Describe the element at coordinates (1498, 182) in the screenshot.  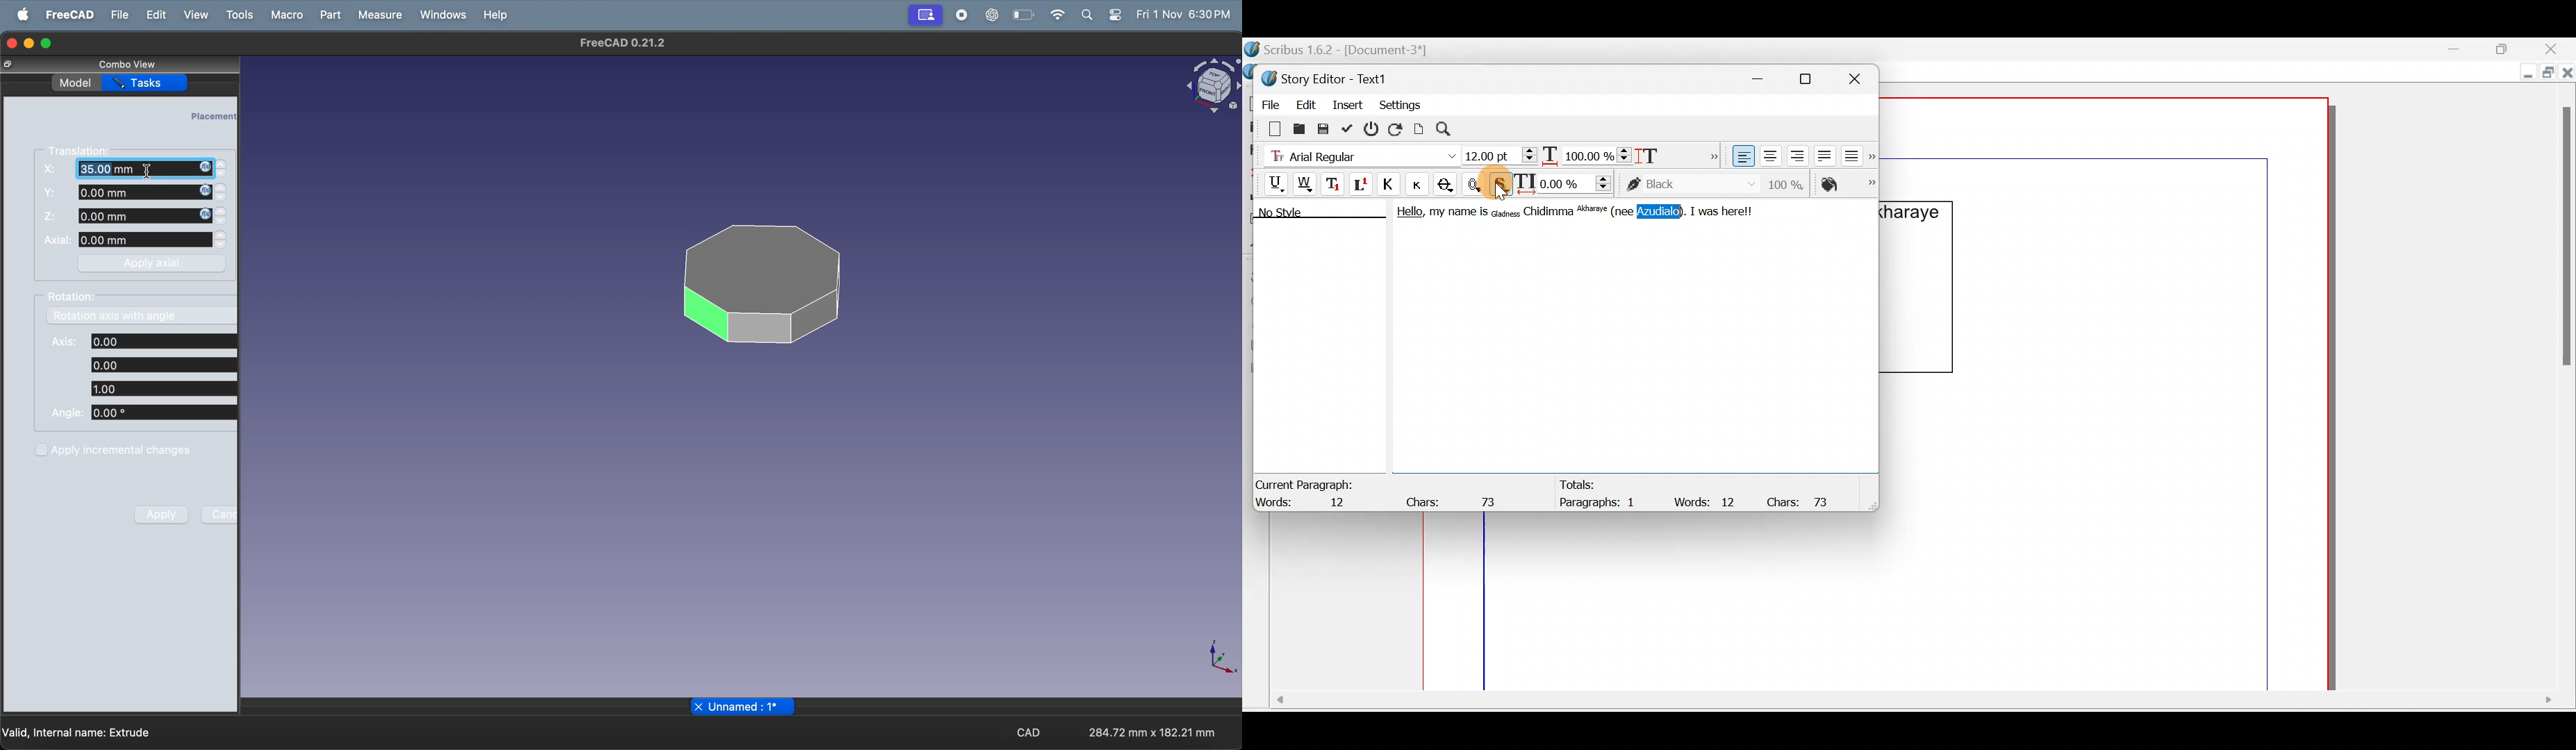
I see `Cursor` at that location.